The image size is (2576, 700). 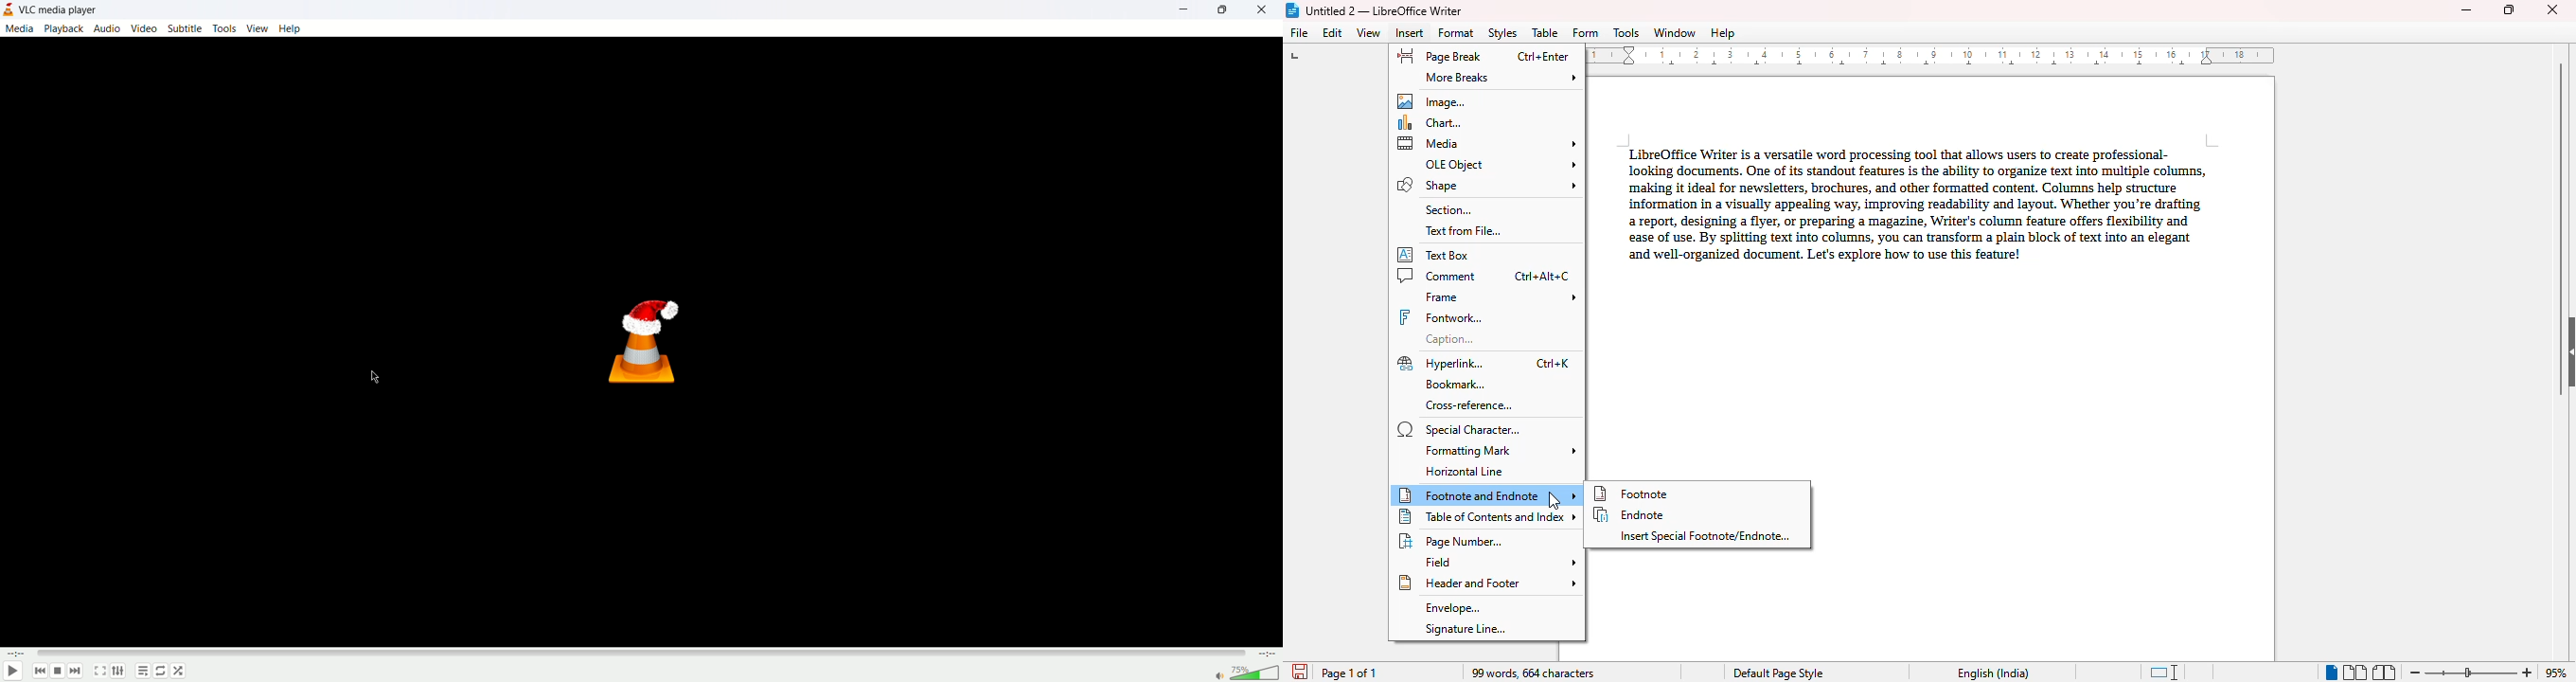 I want to click on multi-page view, so click(x=2355, y=673).